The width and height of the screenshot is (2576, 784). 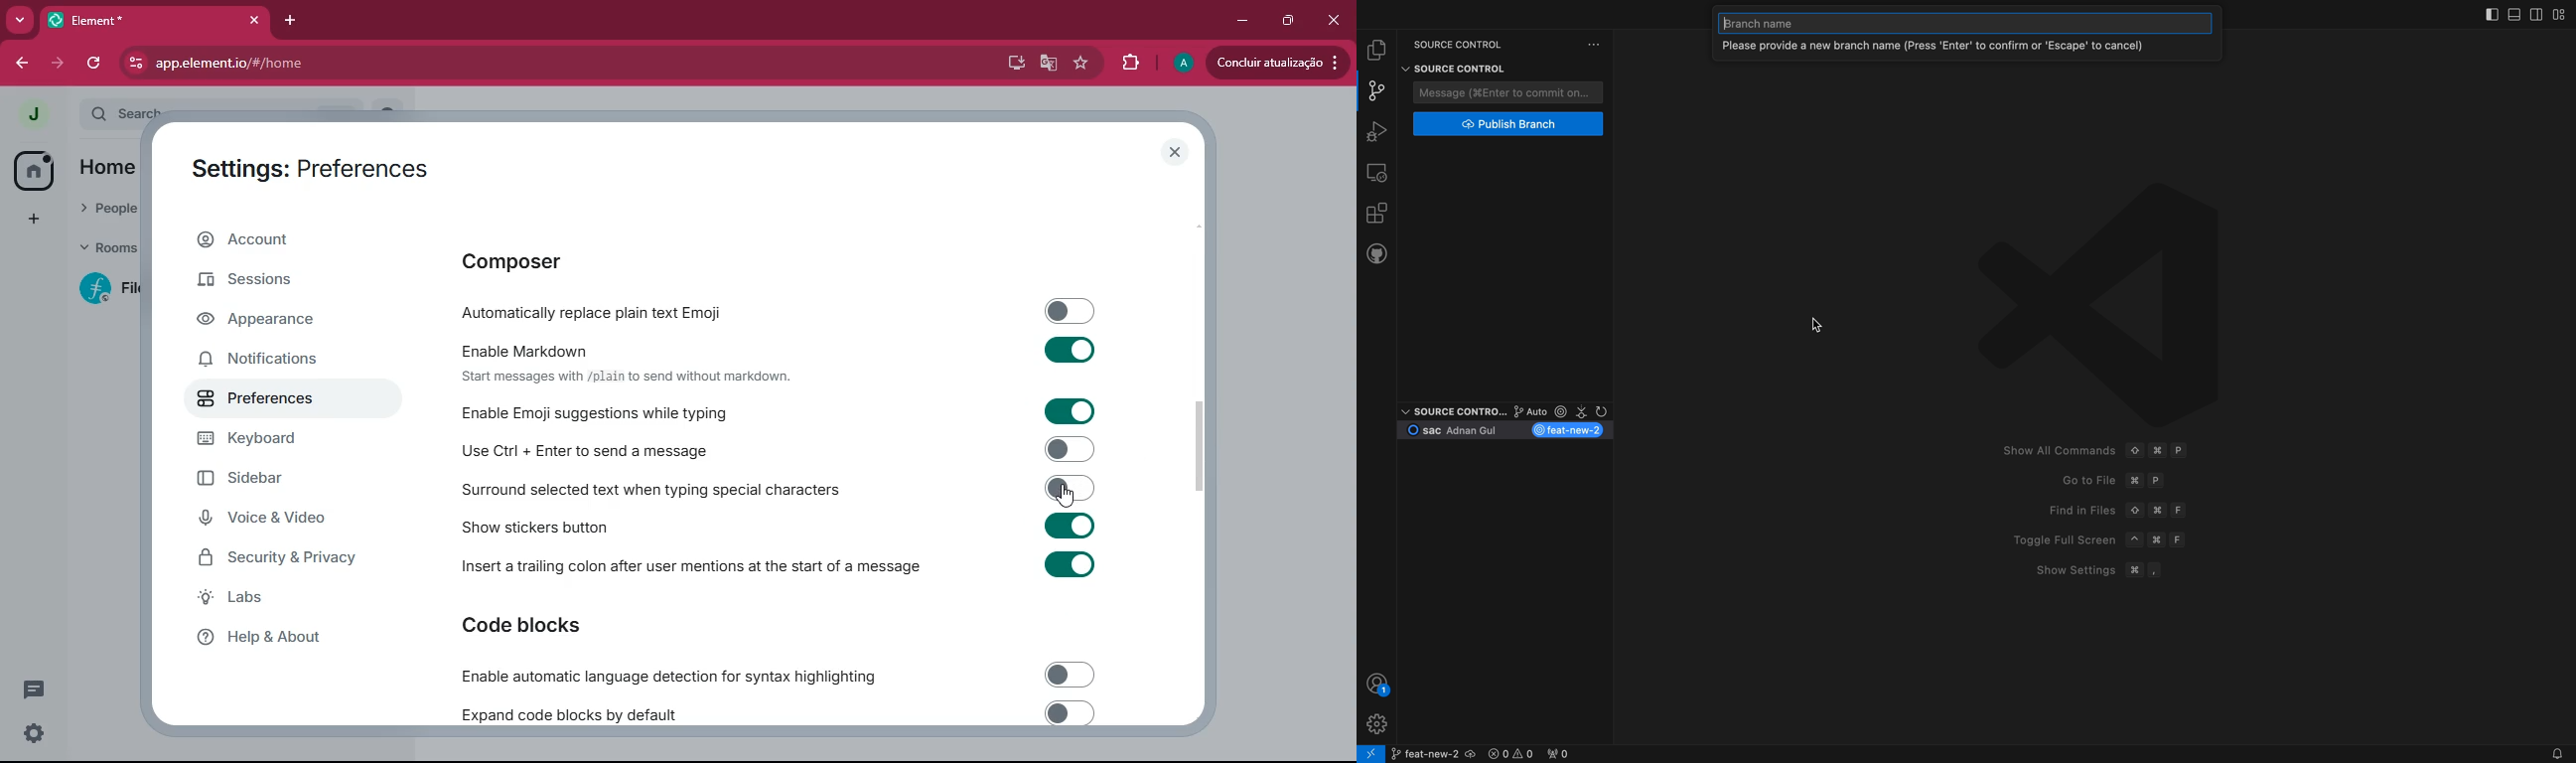 I want to click on new branch name, so click(x=1973, y=23).